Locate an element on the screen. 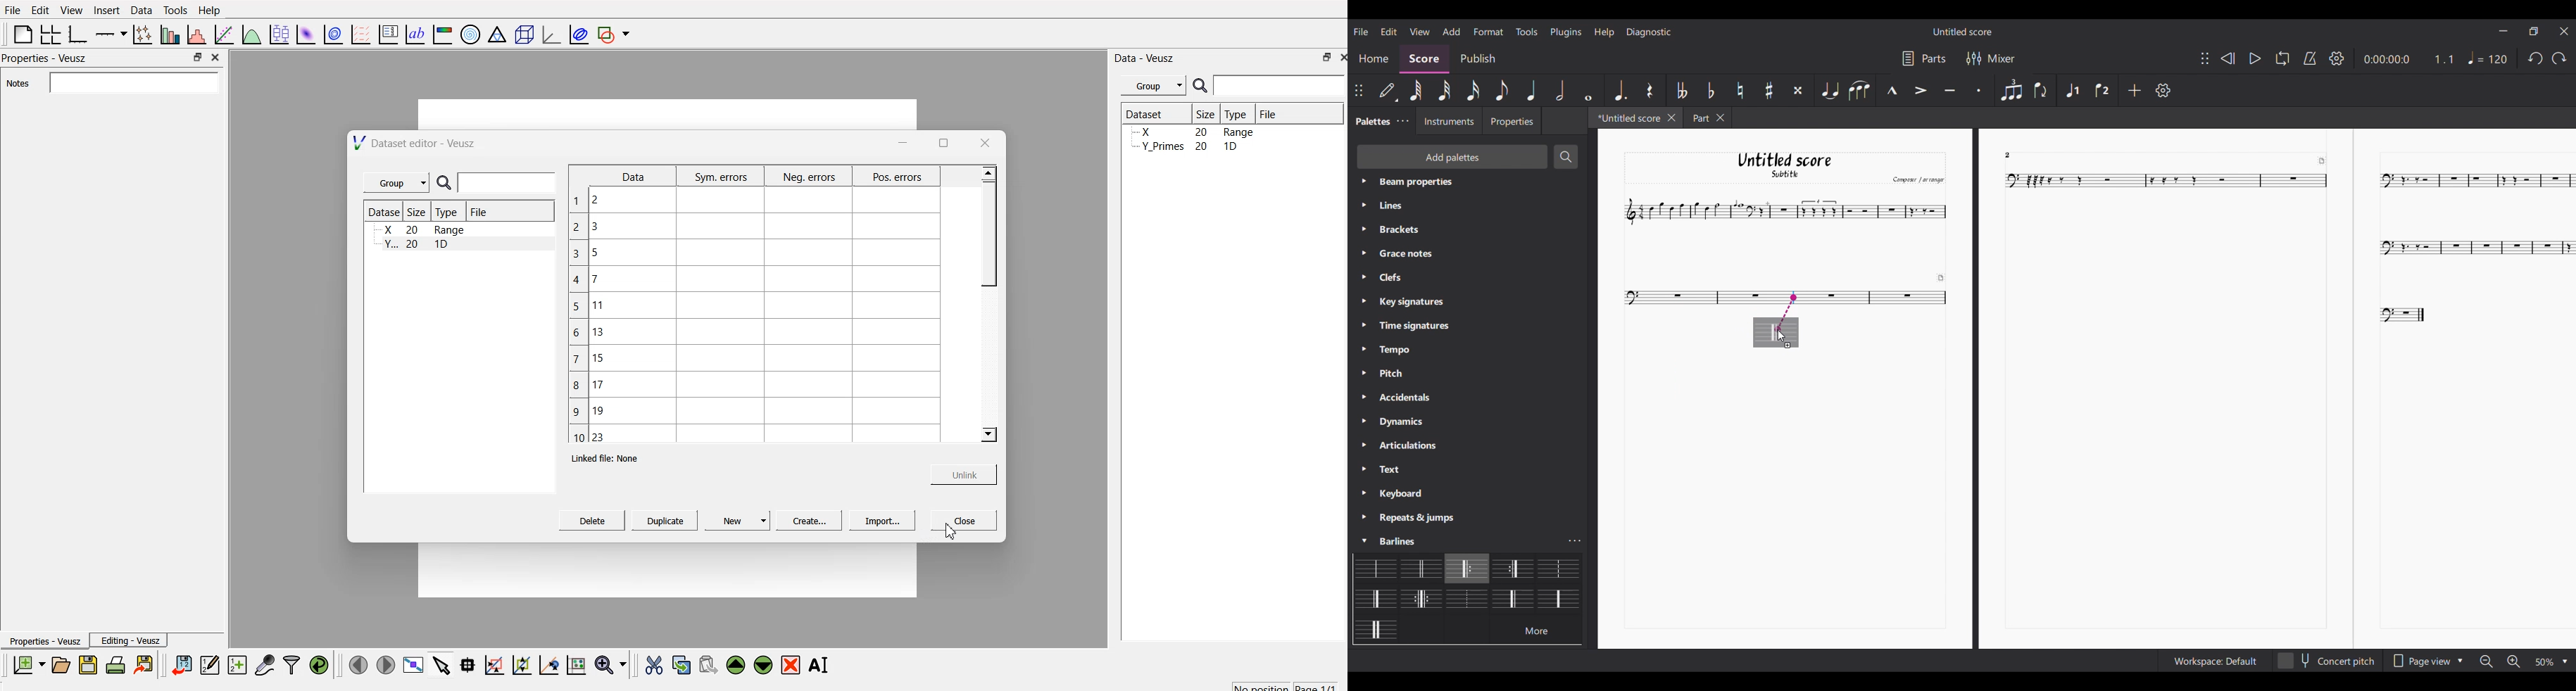  Barline options is located at coordinates (1374, 630).